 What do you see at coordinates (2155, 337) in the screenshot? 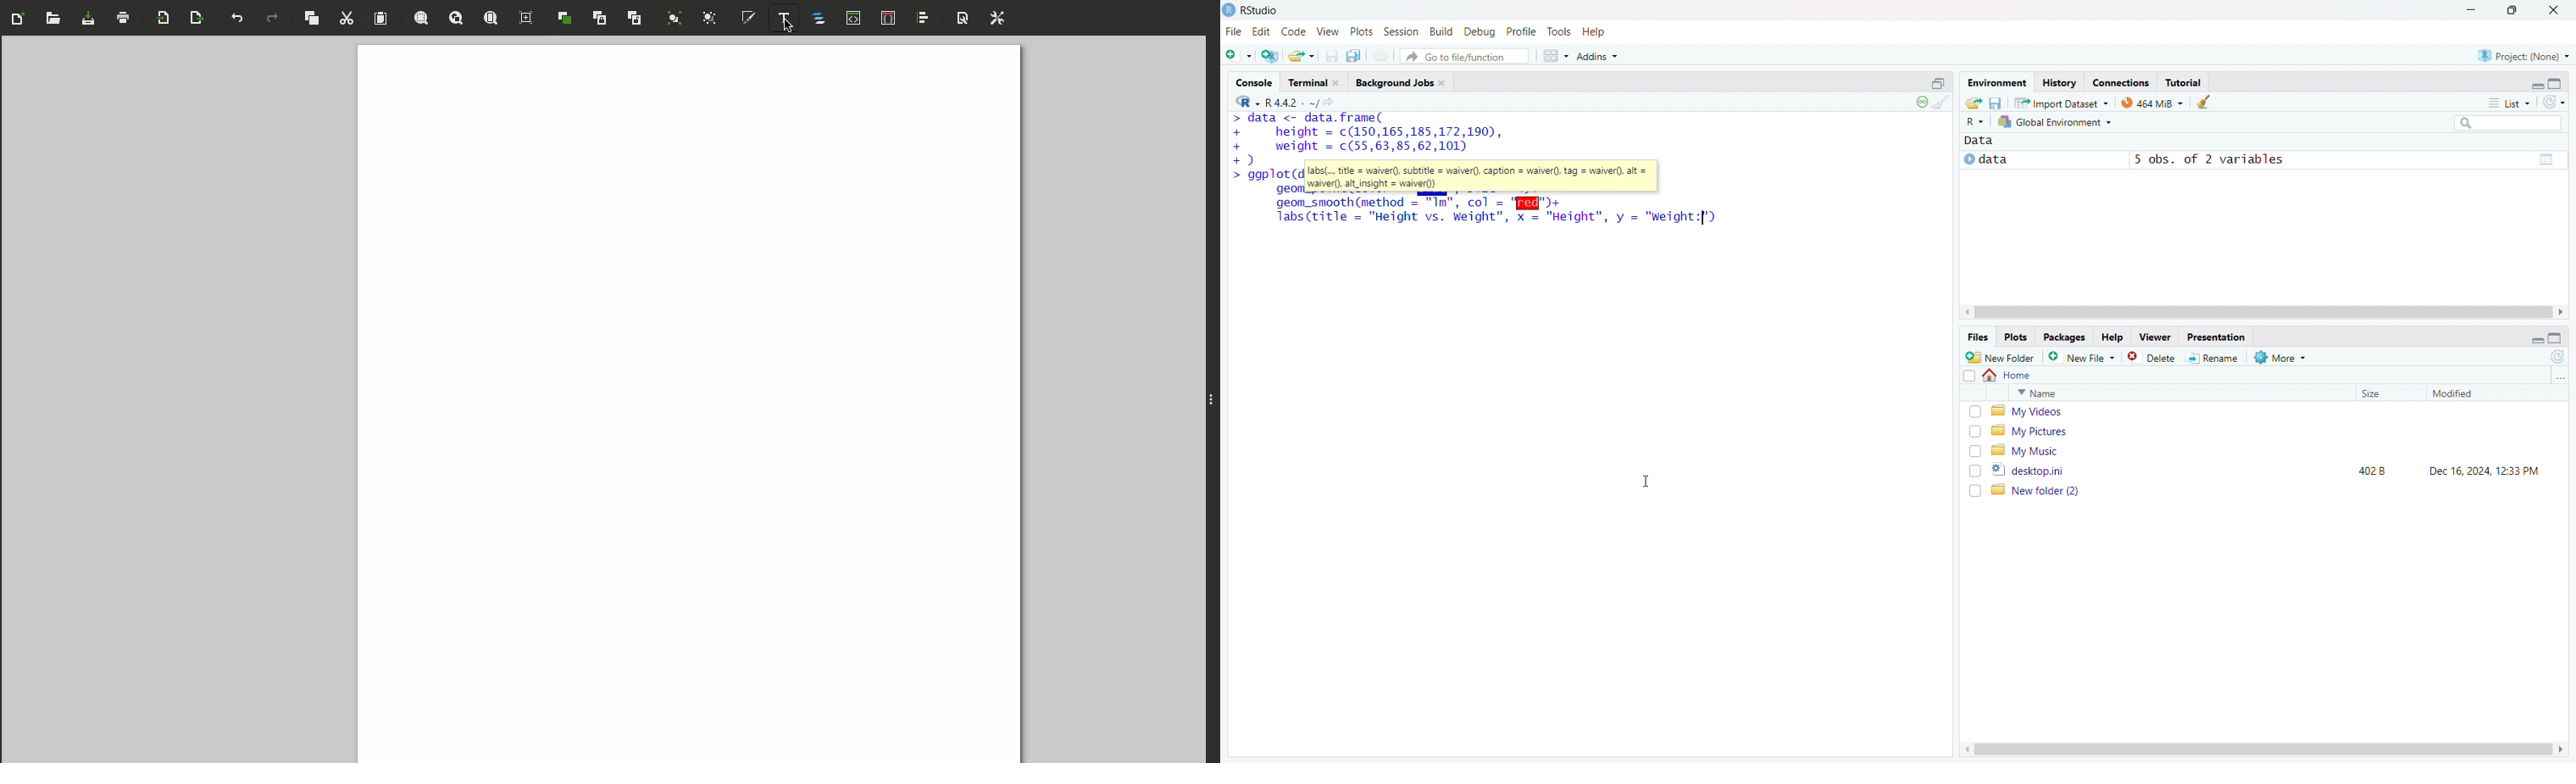
I see `viewer` at bounding box center [2155, 337].